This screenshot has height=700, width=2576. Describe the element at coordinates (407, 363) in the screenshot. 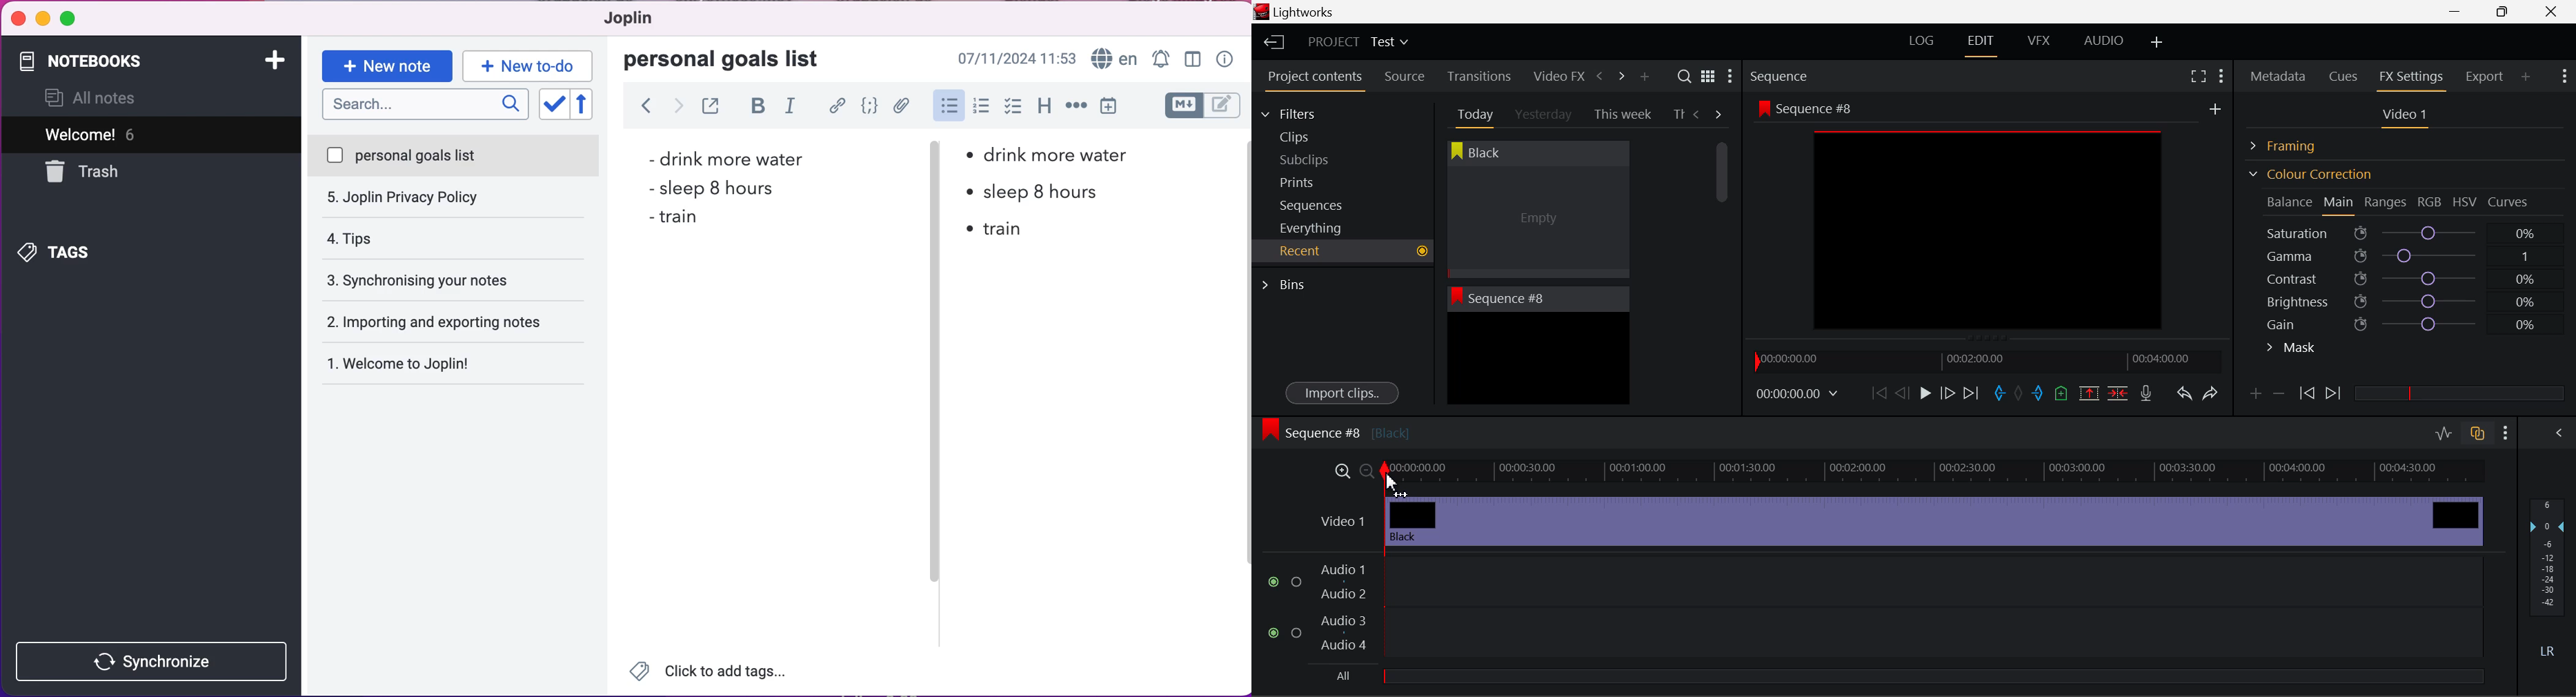

I see `Welcome to Joplin!` at that location.